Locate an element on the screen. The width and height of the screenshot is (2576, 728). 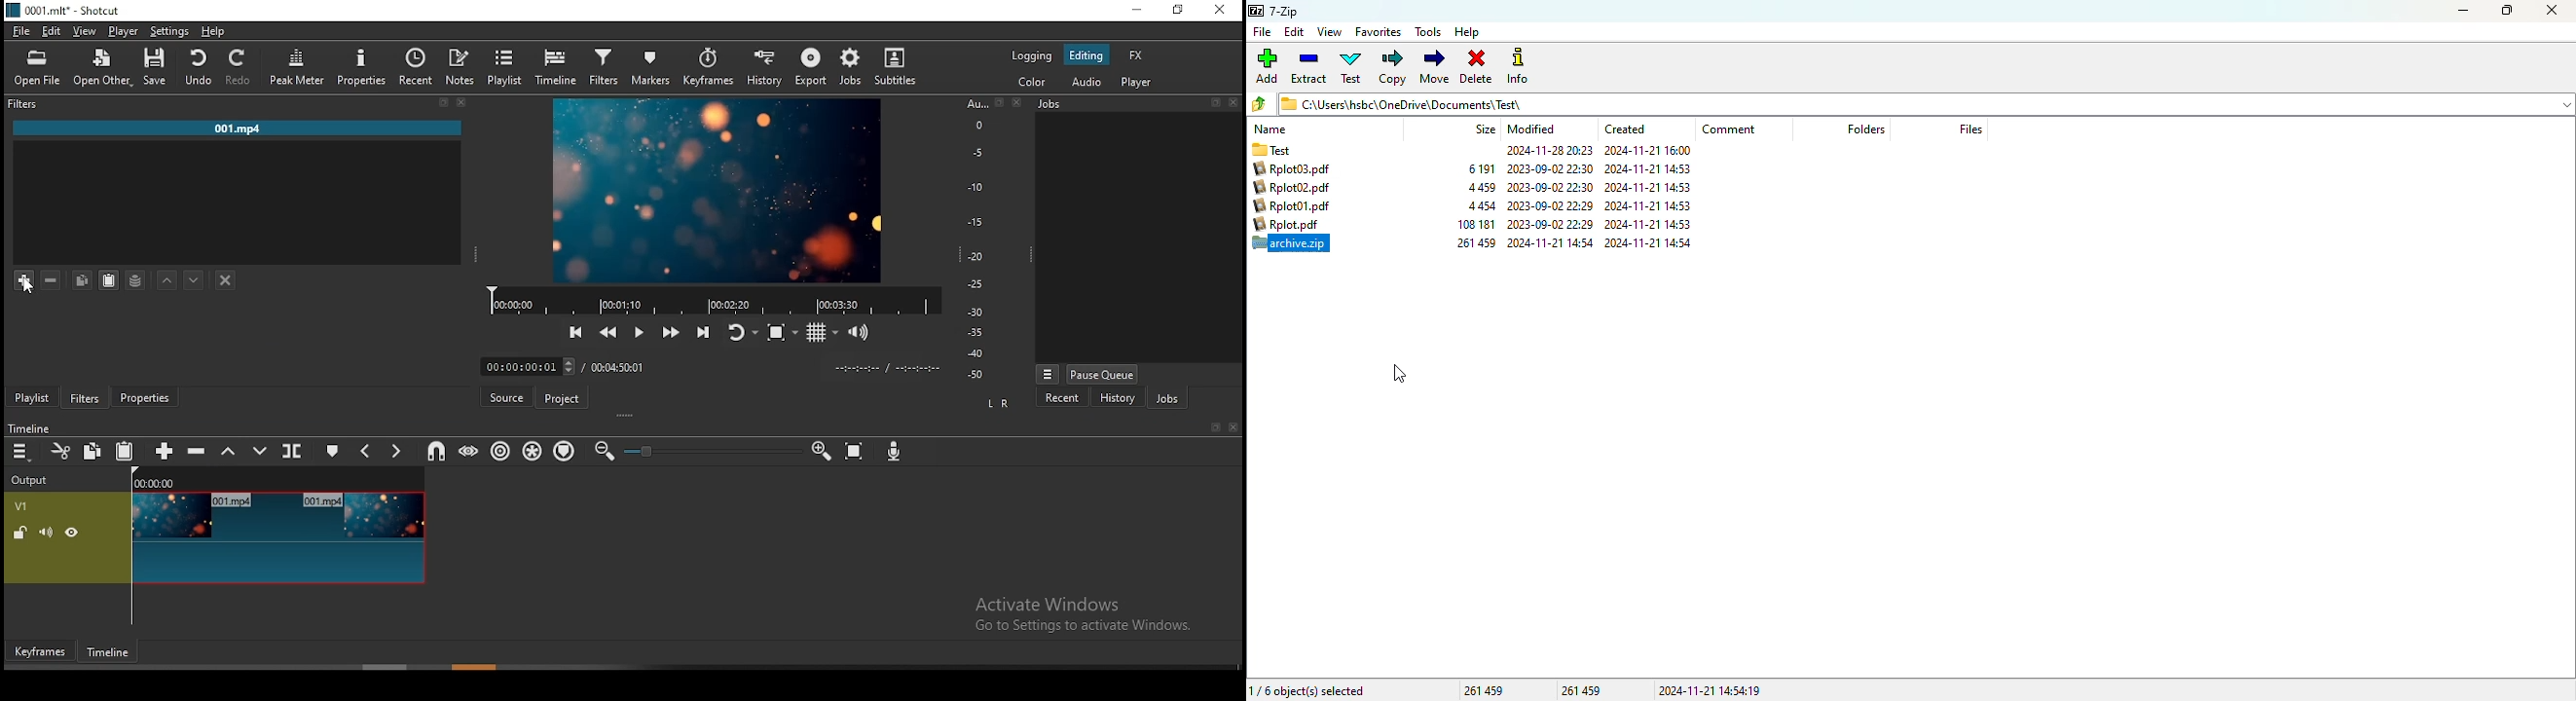
filters is located at coordinates (605, 67).